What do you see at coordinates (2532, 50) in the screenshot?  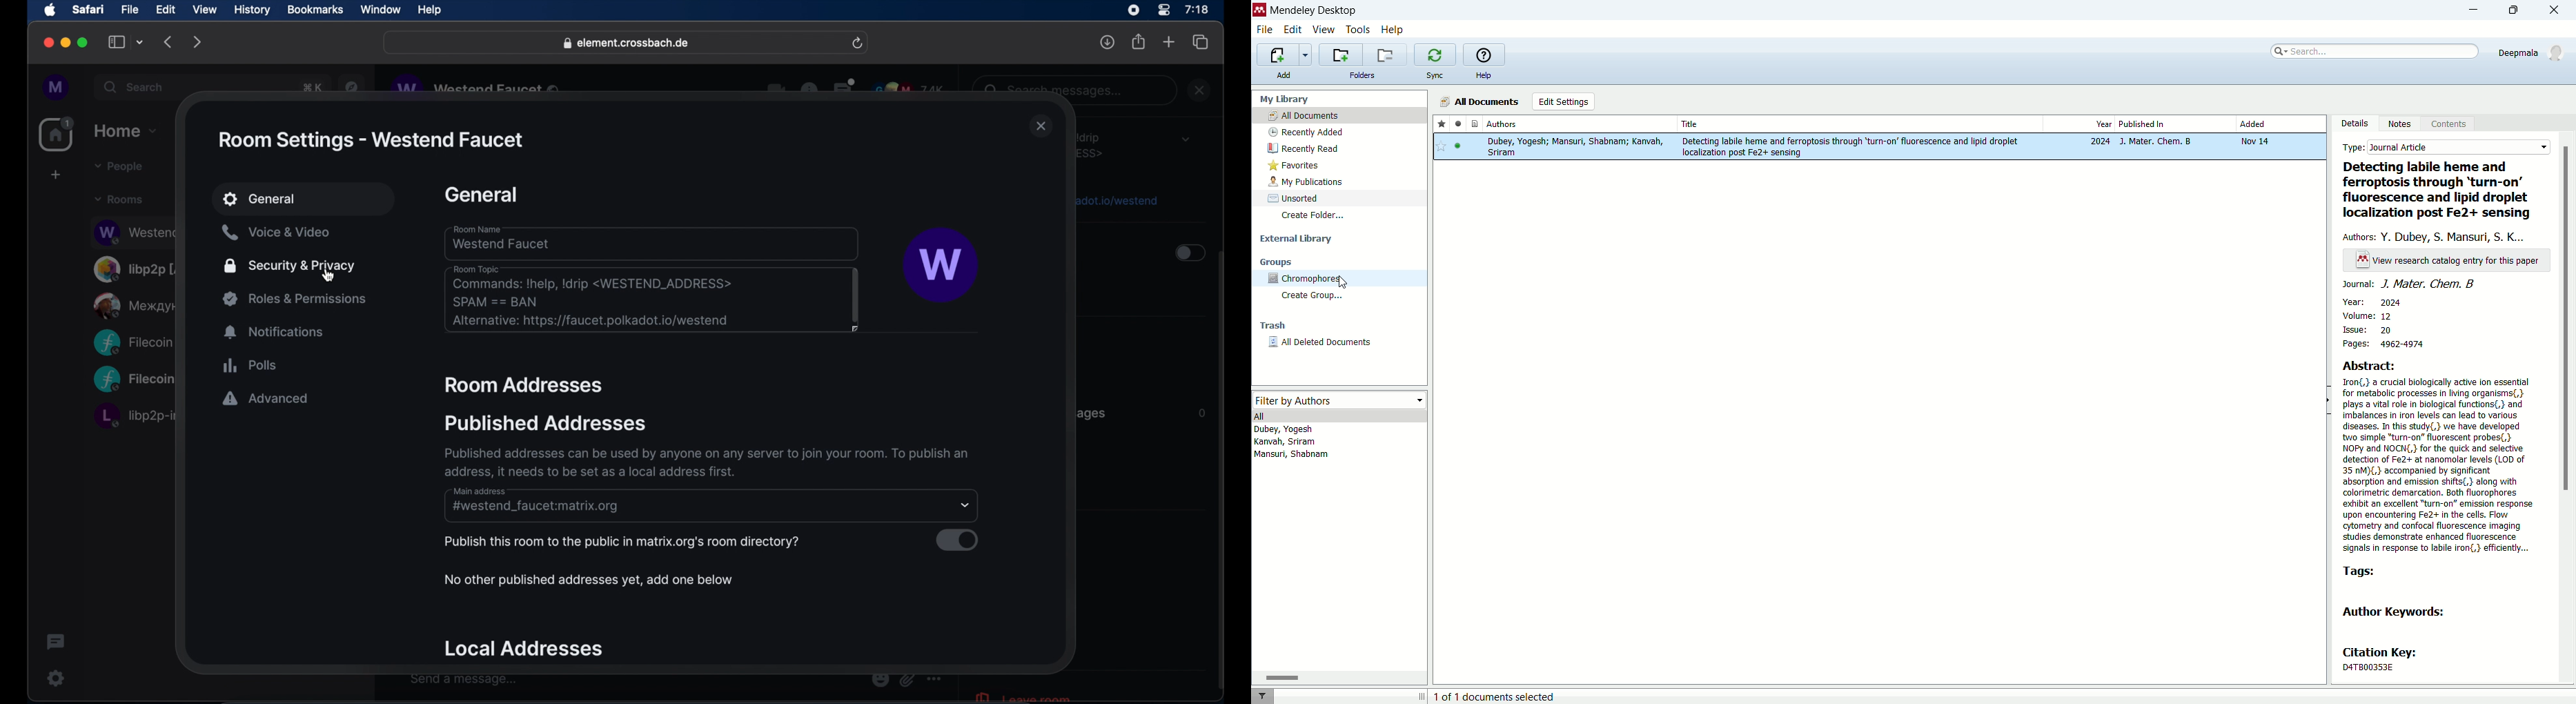 I see `Deepmala` at bounding box center [2532, 50].